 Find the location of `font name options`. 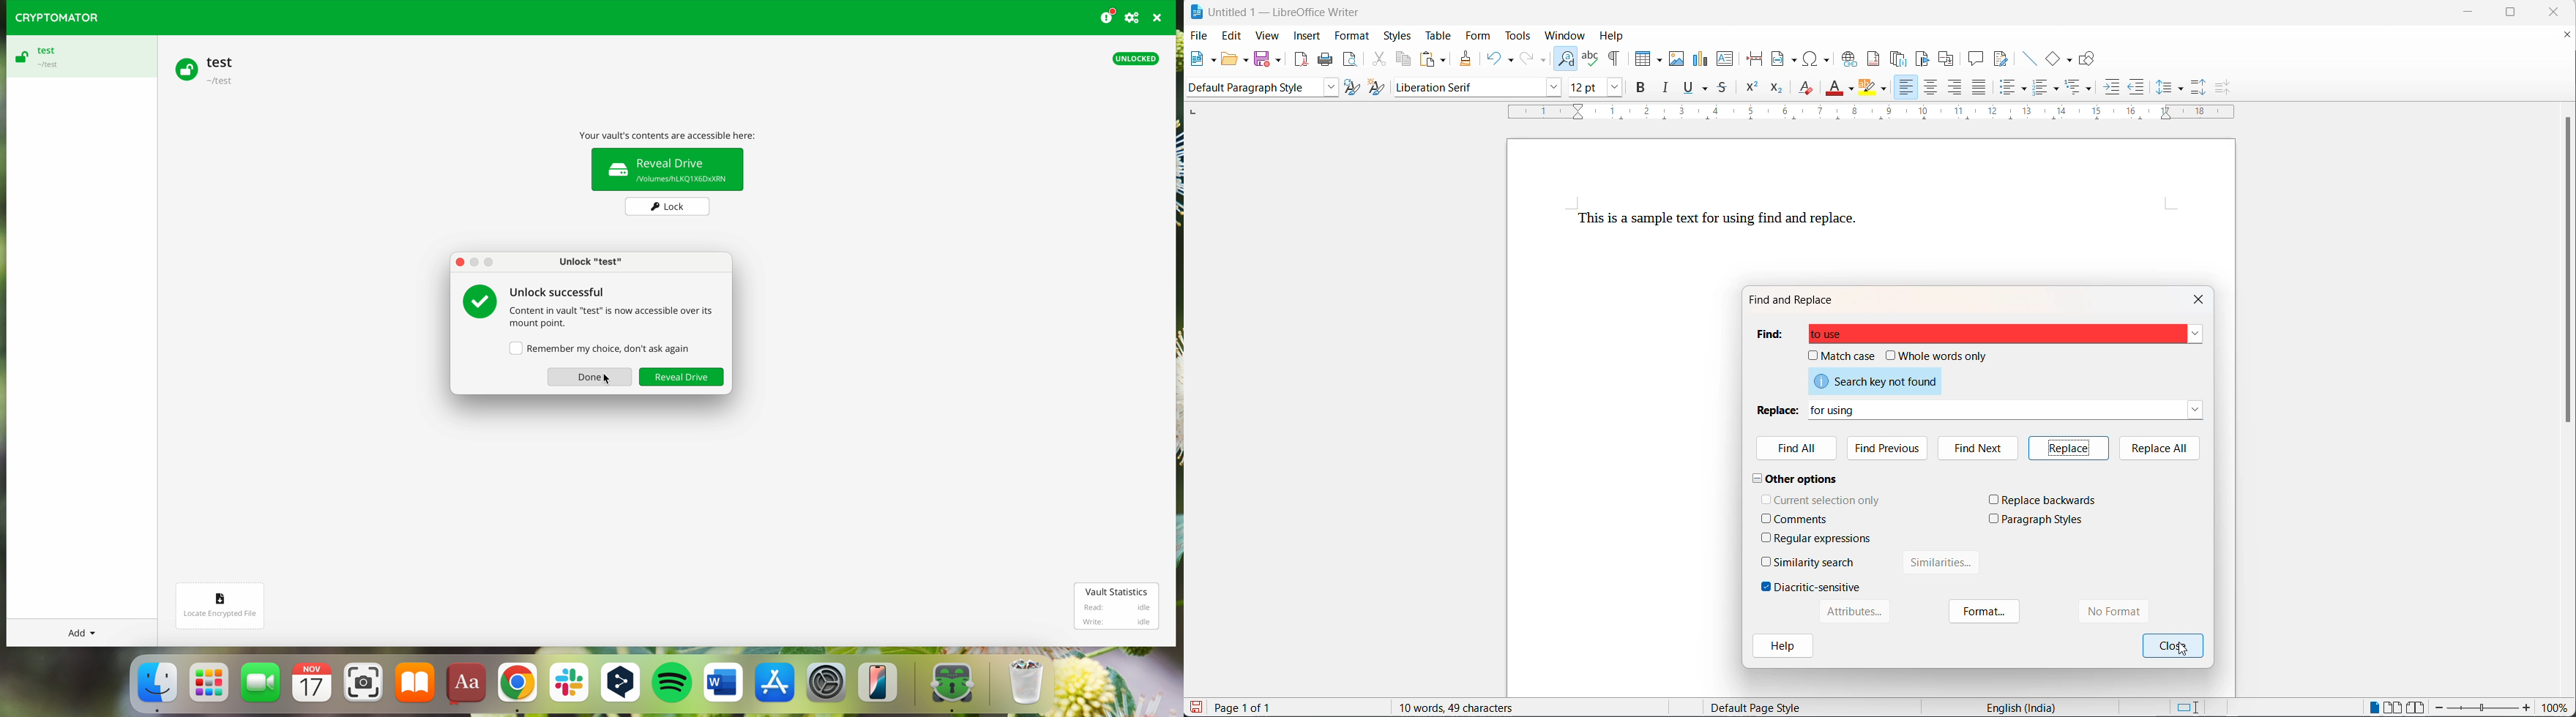

font name options is located at coordinates (1550, 88).